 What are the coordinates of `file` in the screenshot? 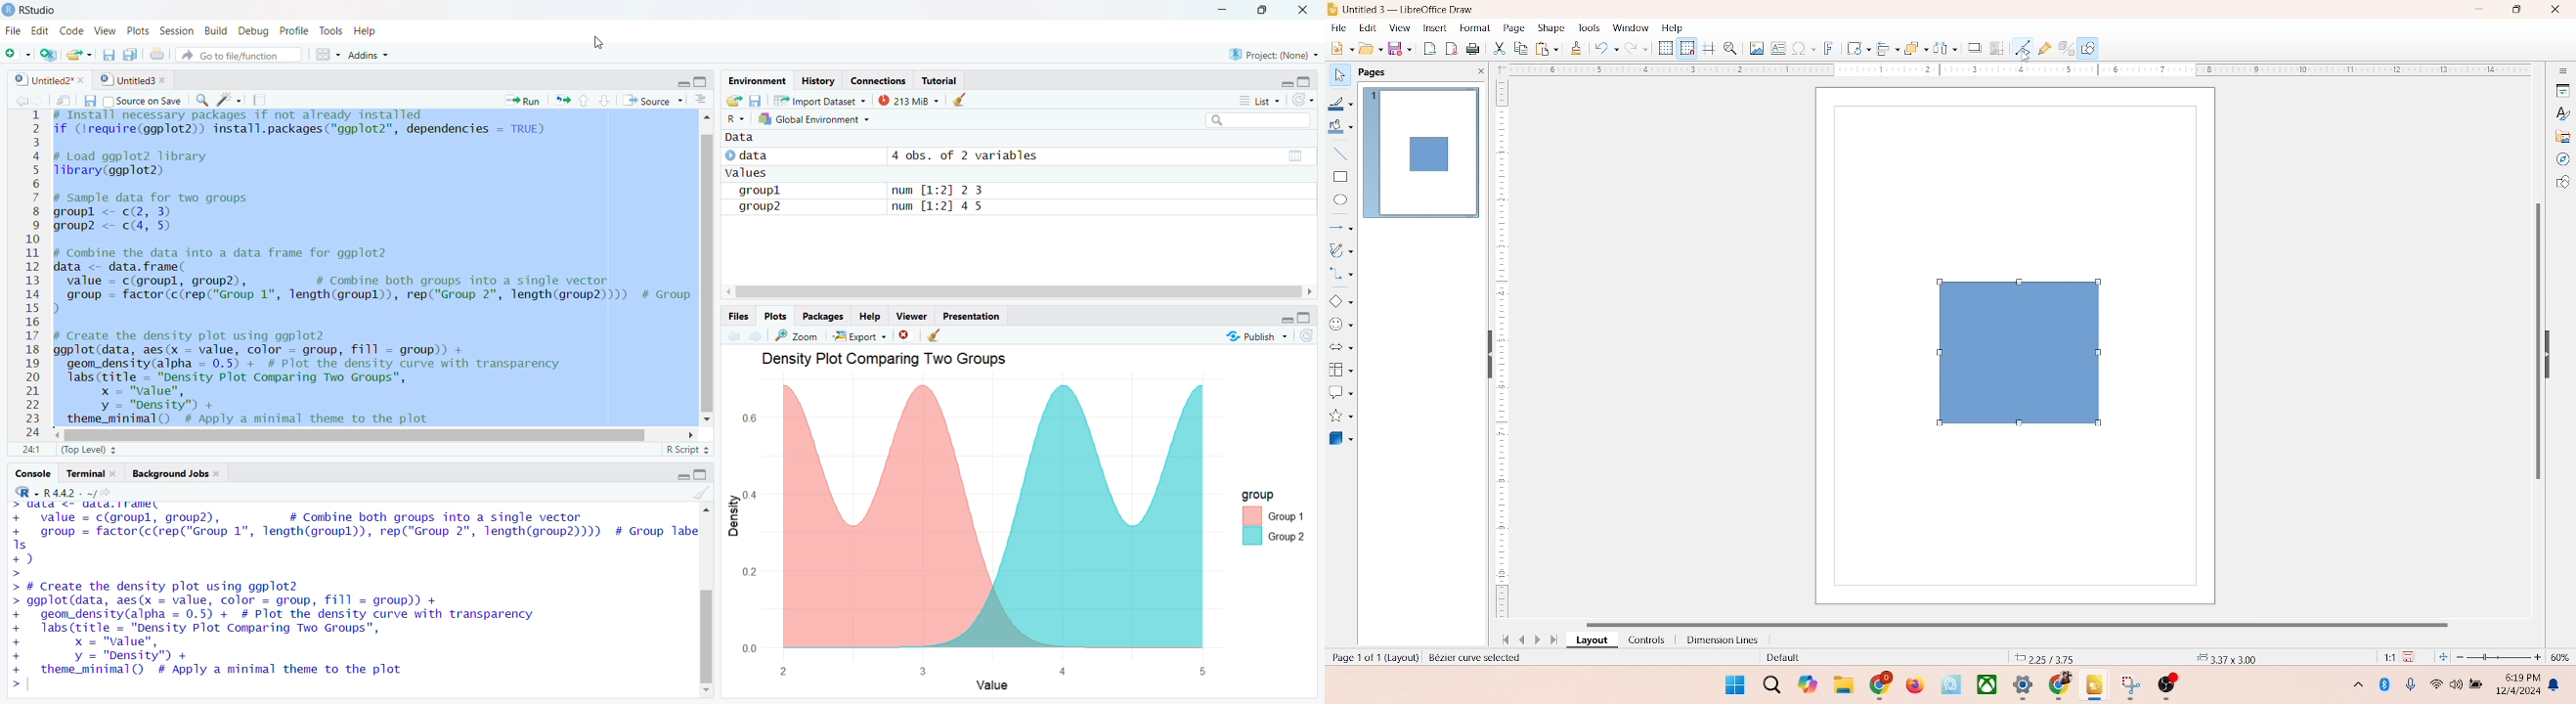 It's located at (1339, 25).